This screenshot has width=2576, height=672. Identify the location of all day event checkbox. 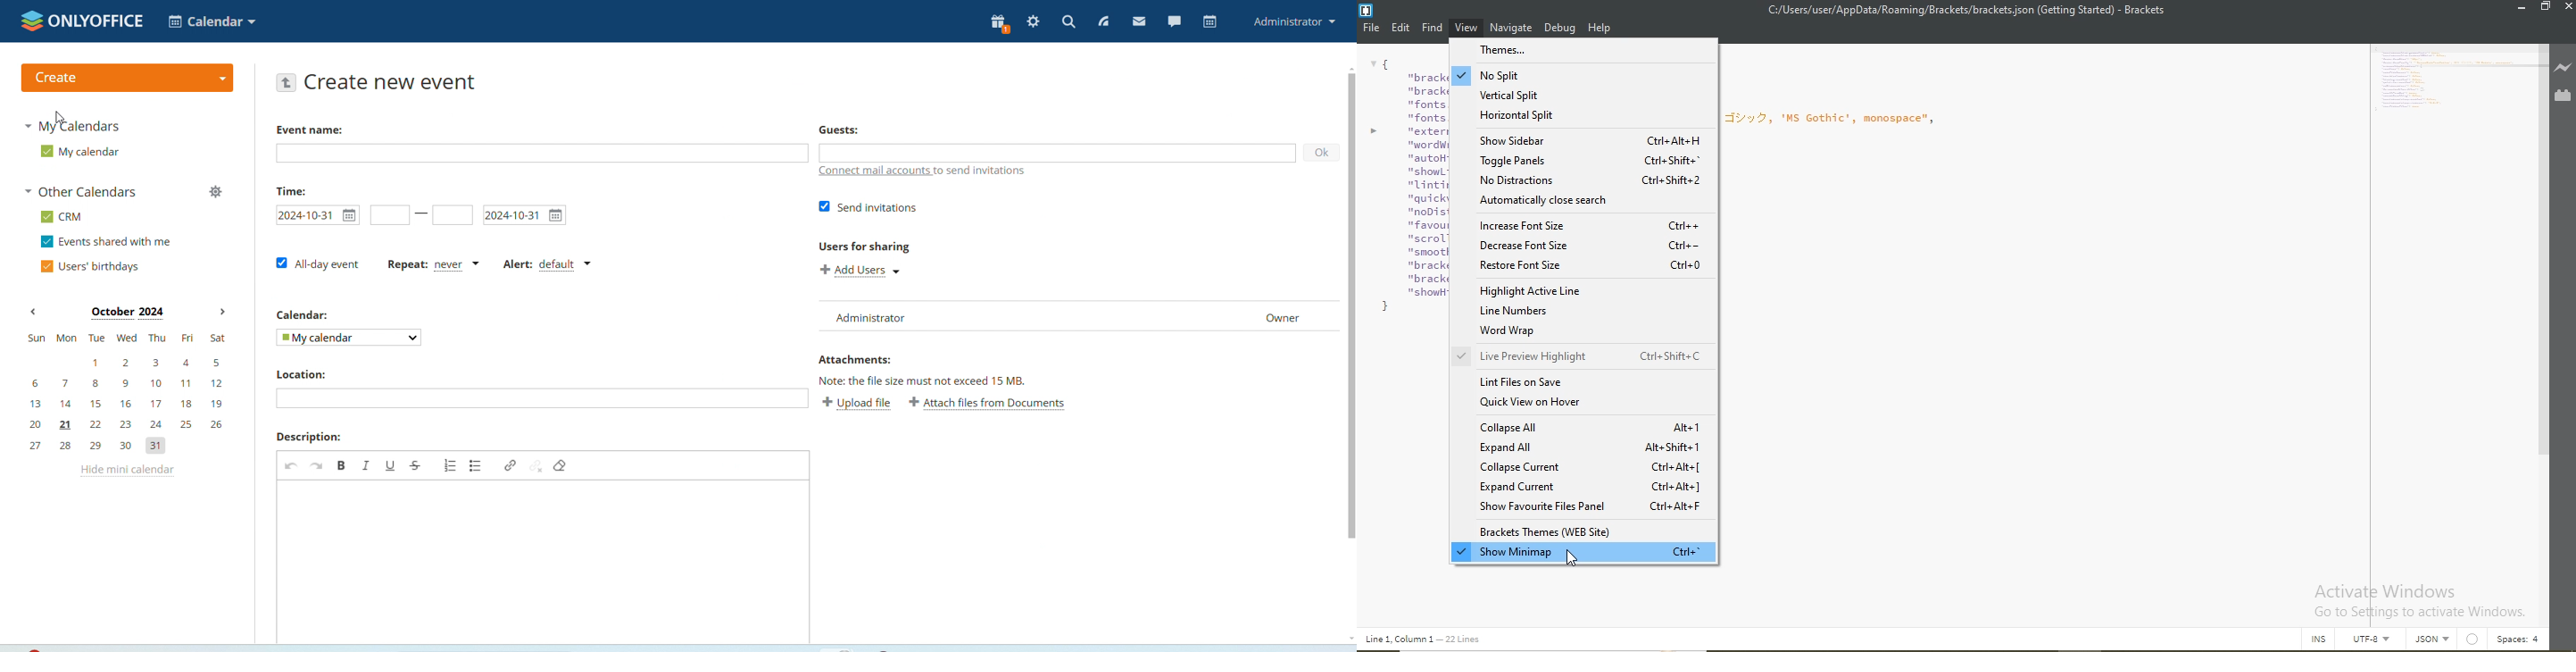
(316, 264).